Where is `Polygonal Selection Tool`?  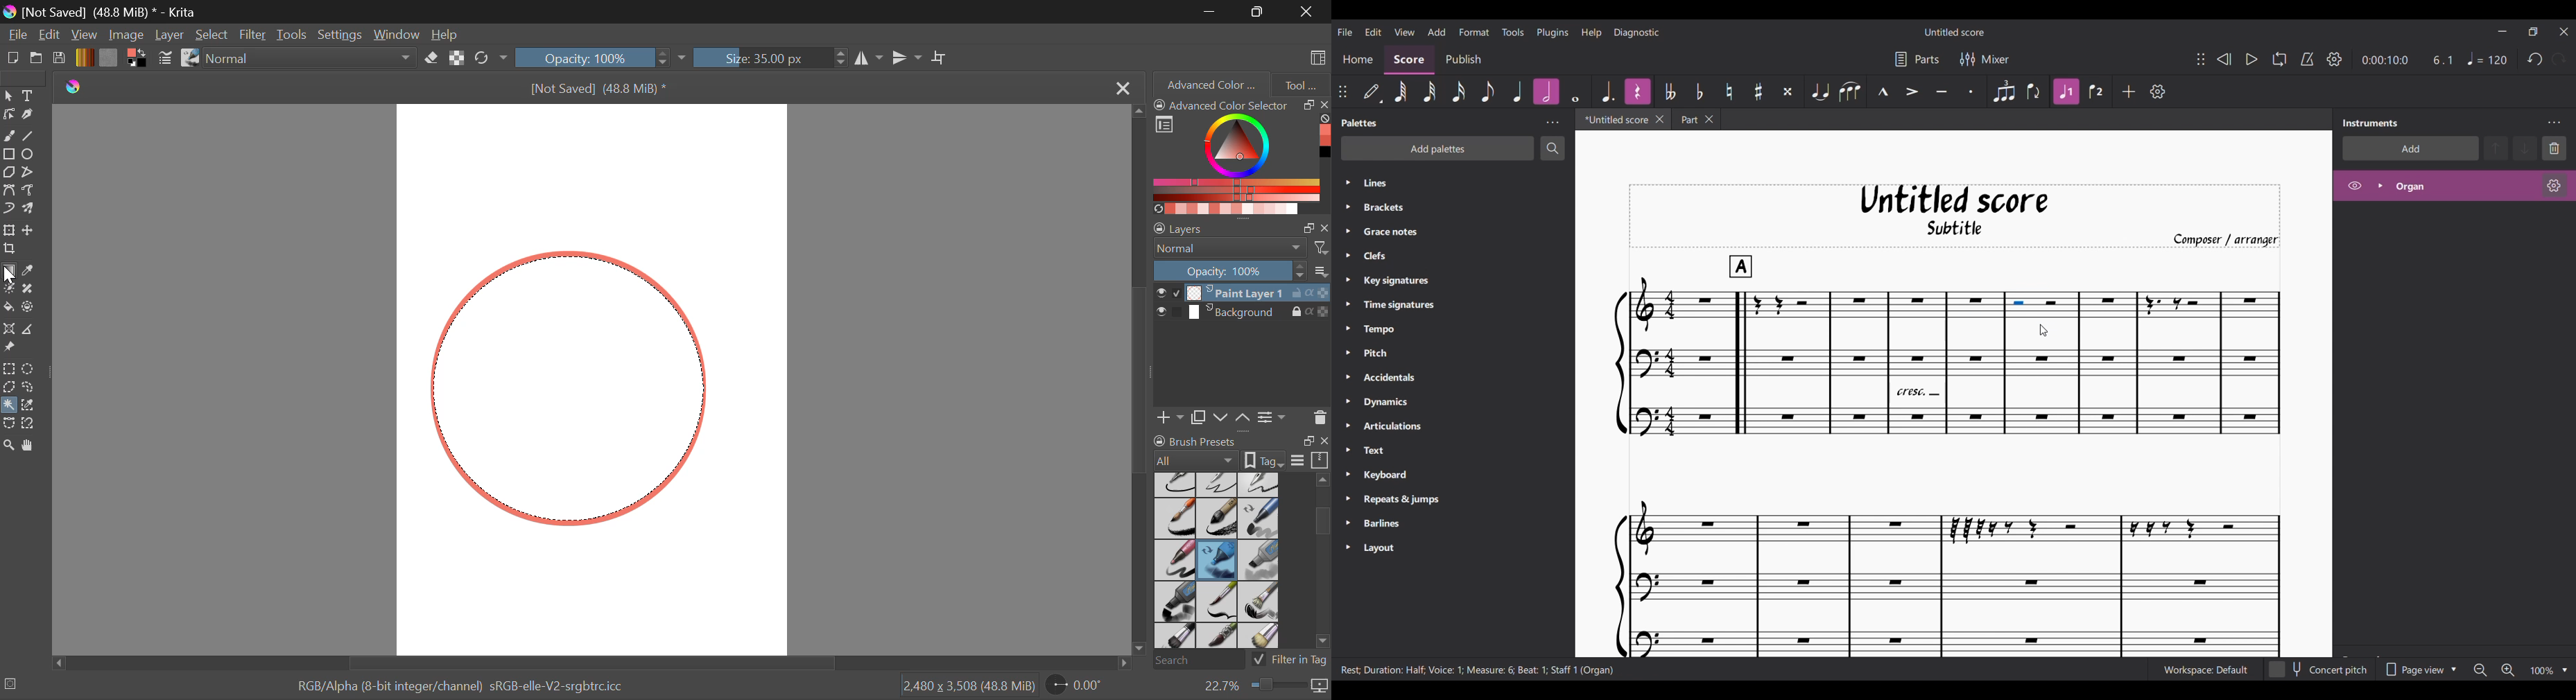 Polygonal Selection Tool is located at coordinates (9, 386).